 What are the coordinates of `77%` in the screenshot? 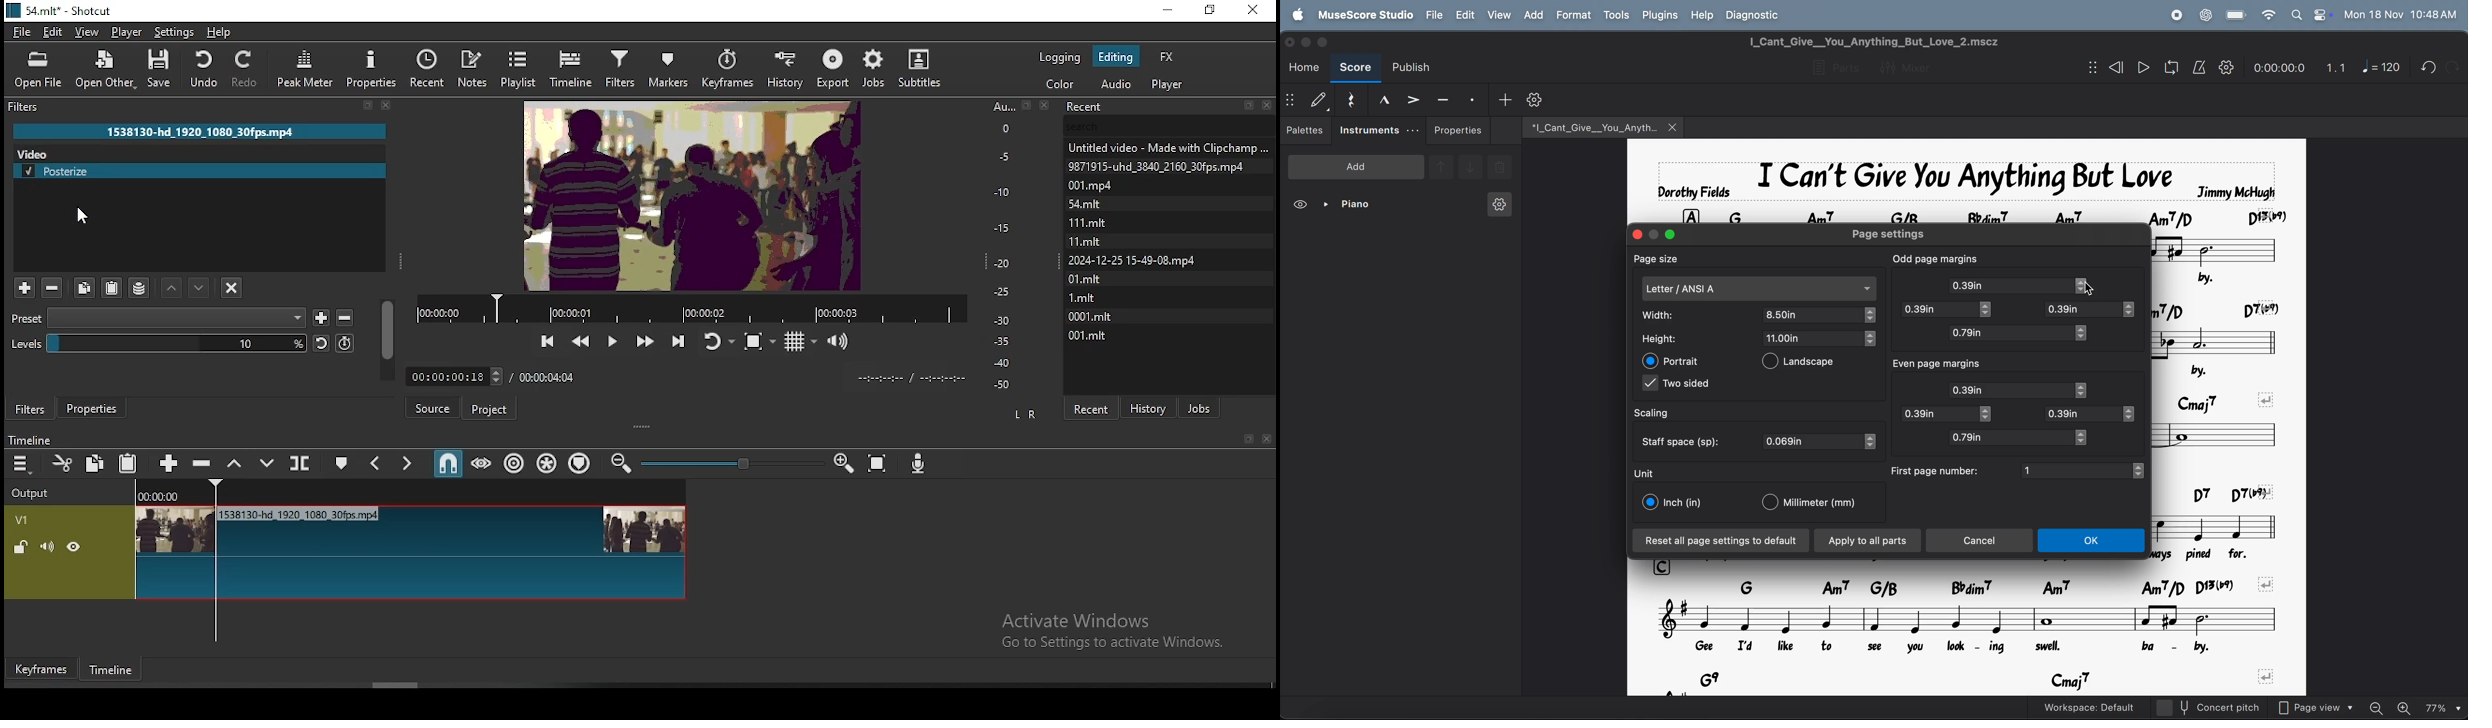 It's located at (2444, 706).